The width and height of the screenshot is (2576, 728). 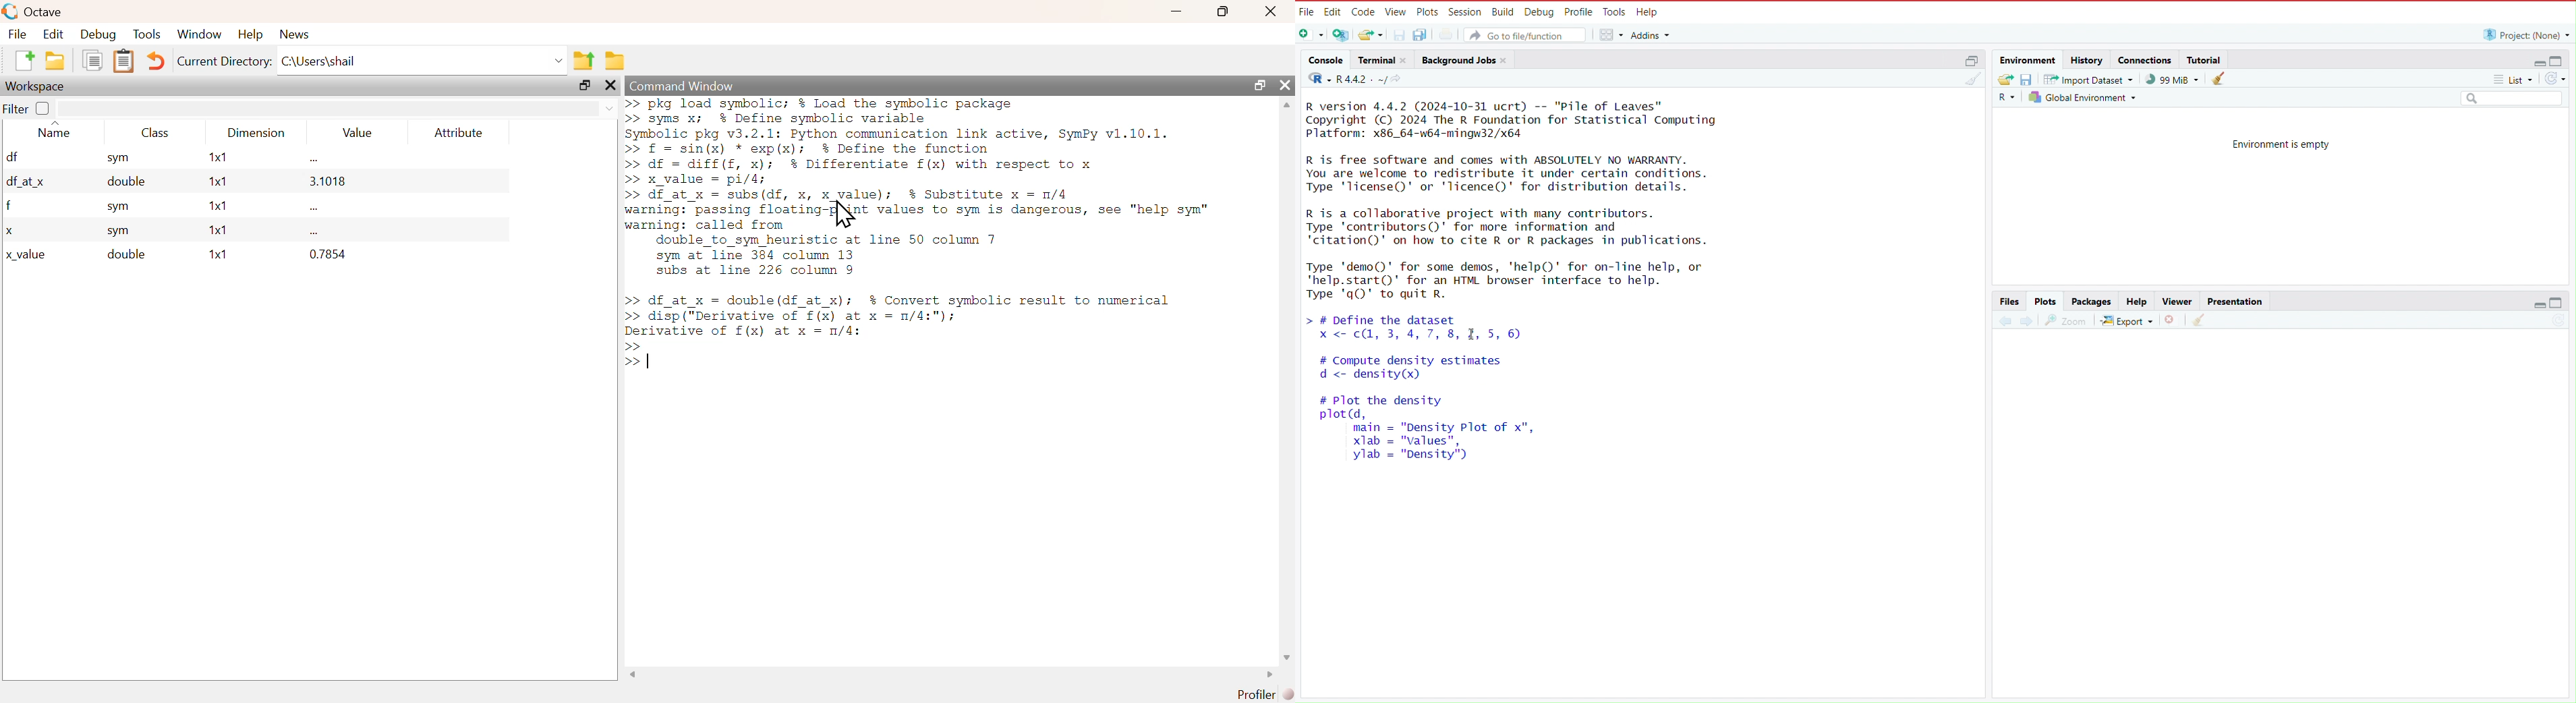 What do you see at coordinates (1650, 11) in the screenshot?
I see `help` at bounding box center [1650, 11].